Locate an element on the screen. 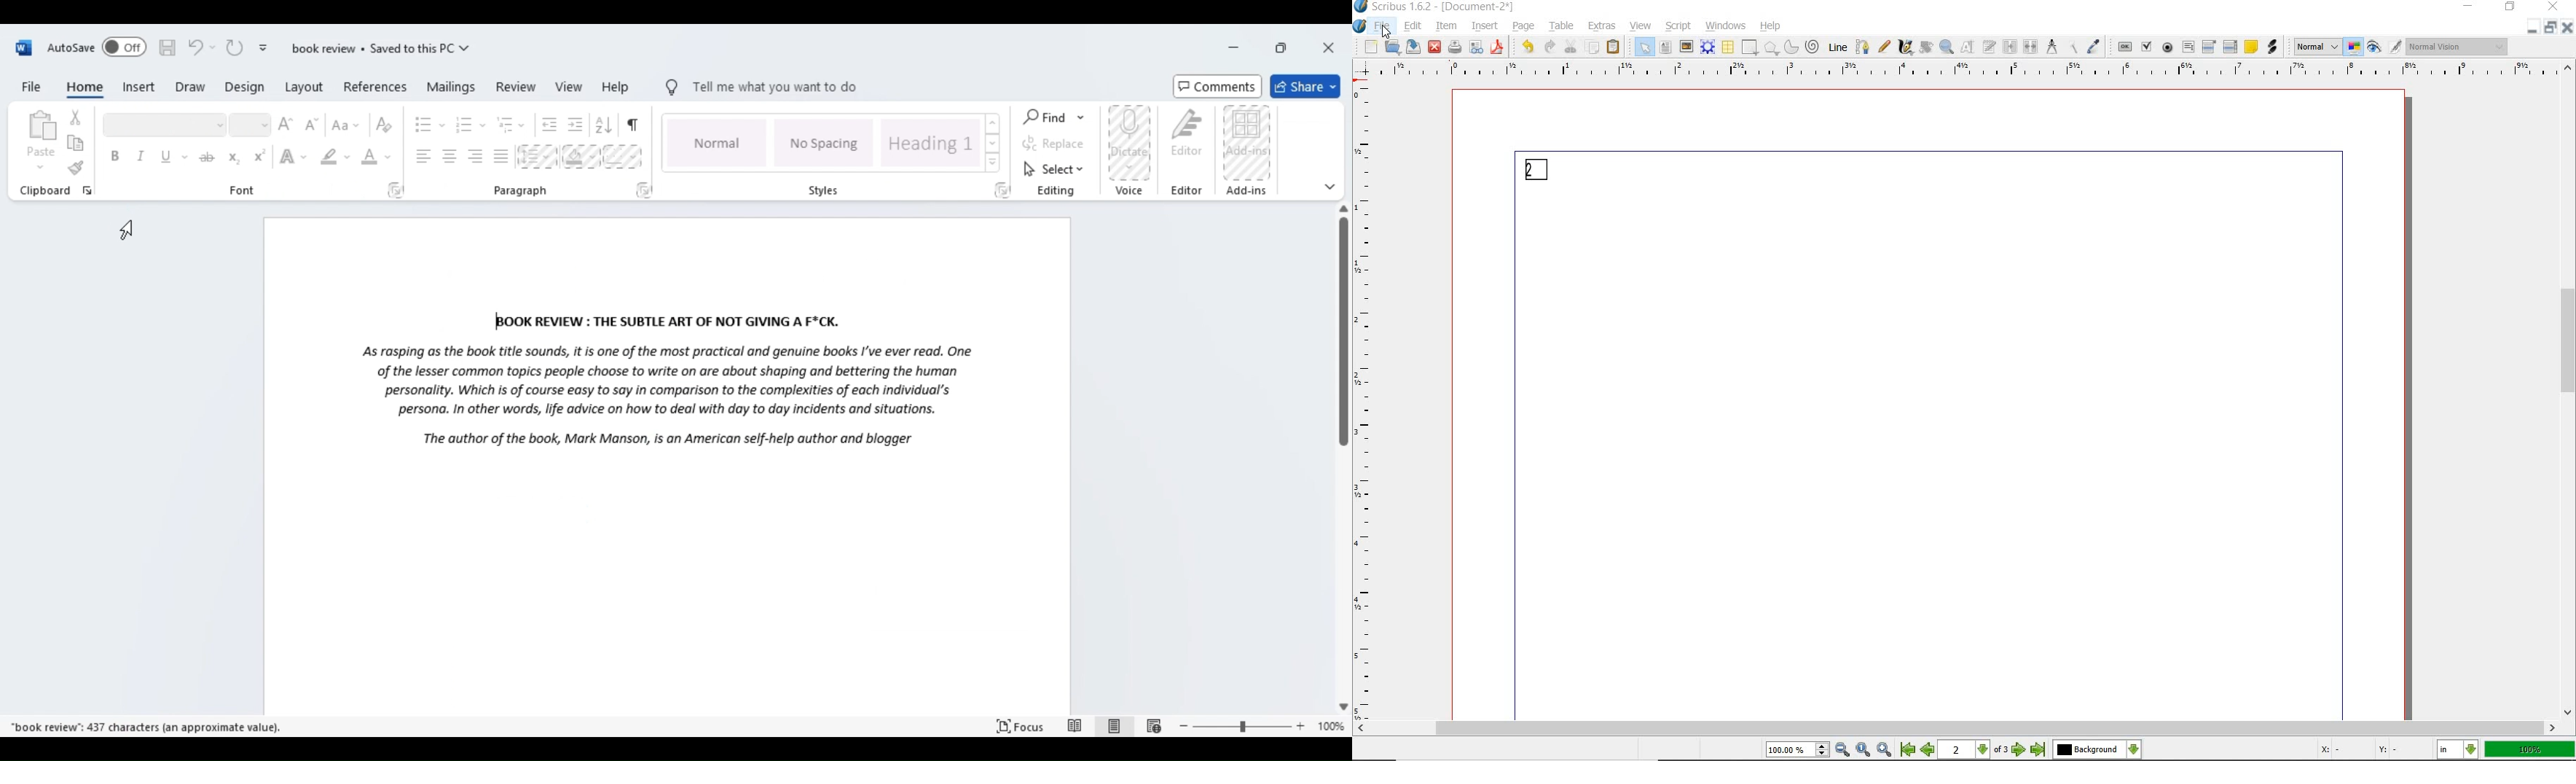 This screenshot has height=784, width=2576. link text frames is located at coordinates (2010, 47).